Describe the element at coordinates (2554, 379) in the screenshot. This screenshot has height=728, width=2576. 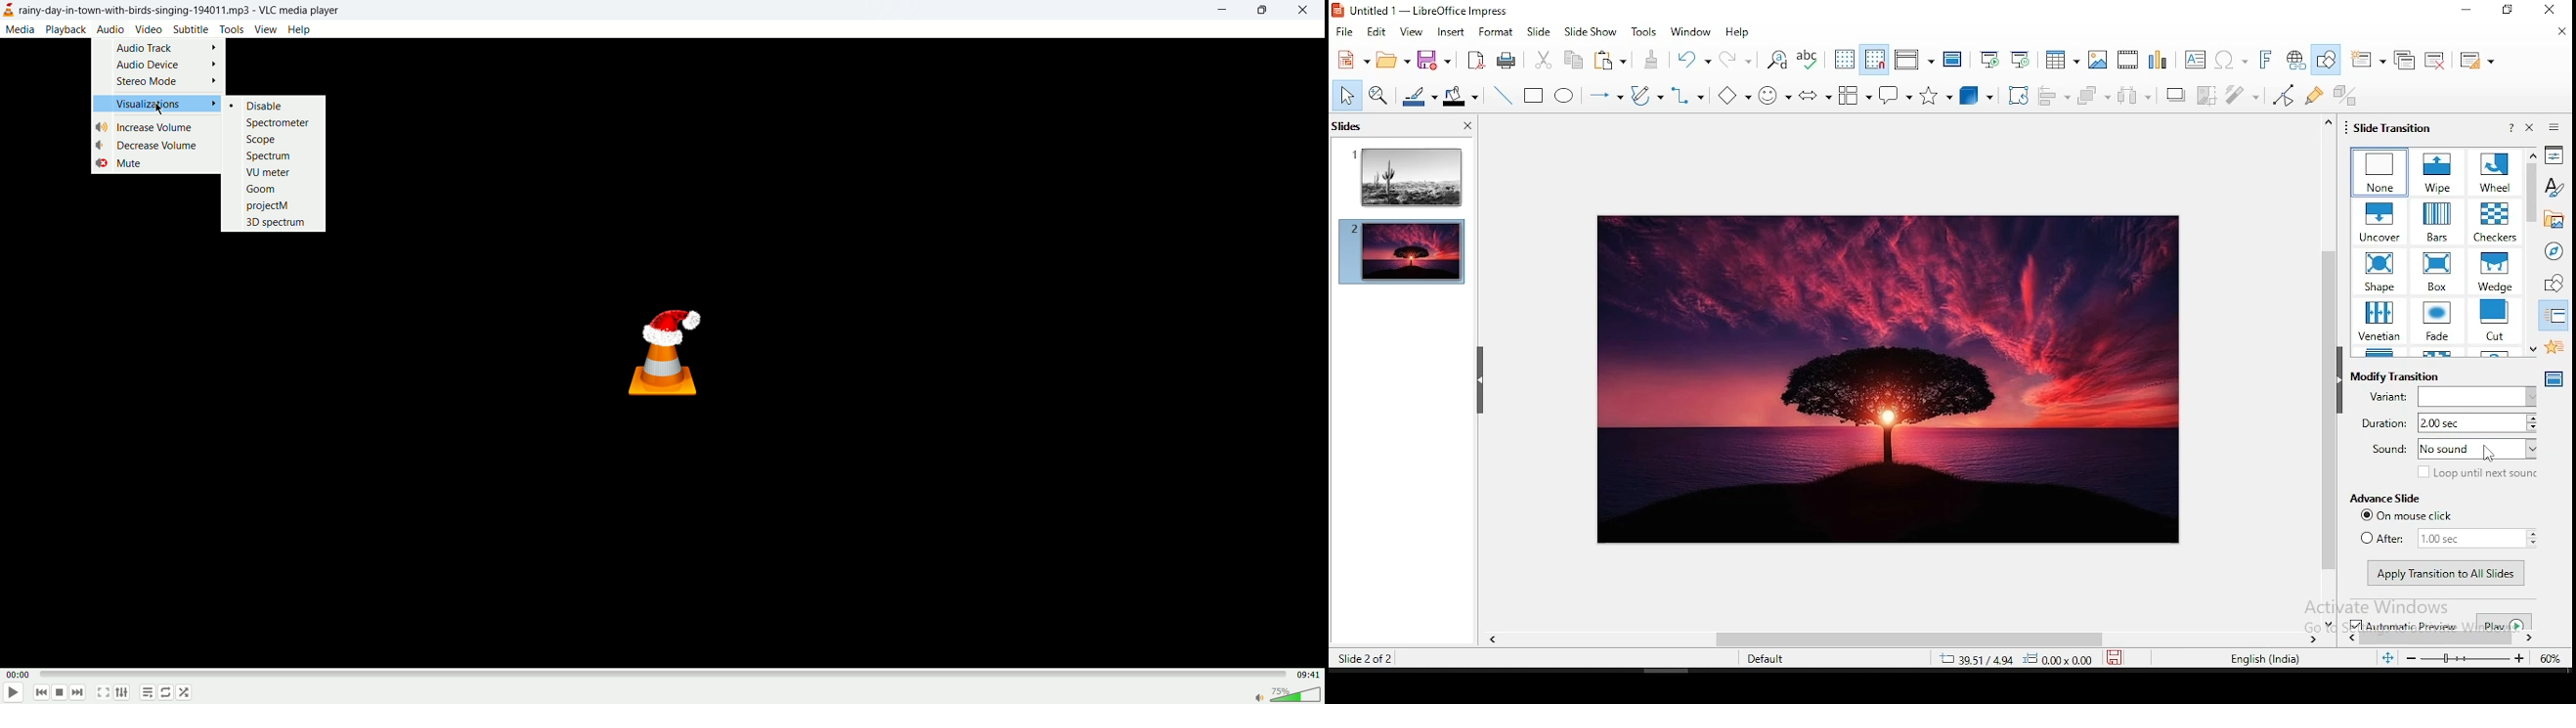
I see `master slides` at that location.